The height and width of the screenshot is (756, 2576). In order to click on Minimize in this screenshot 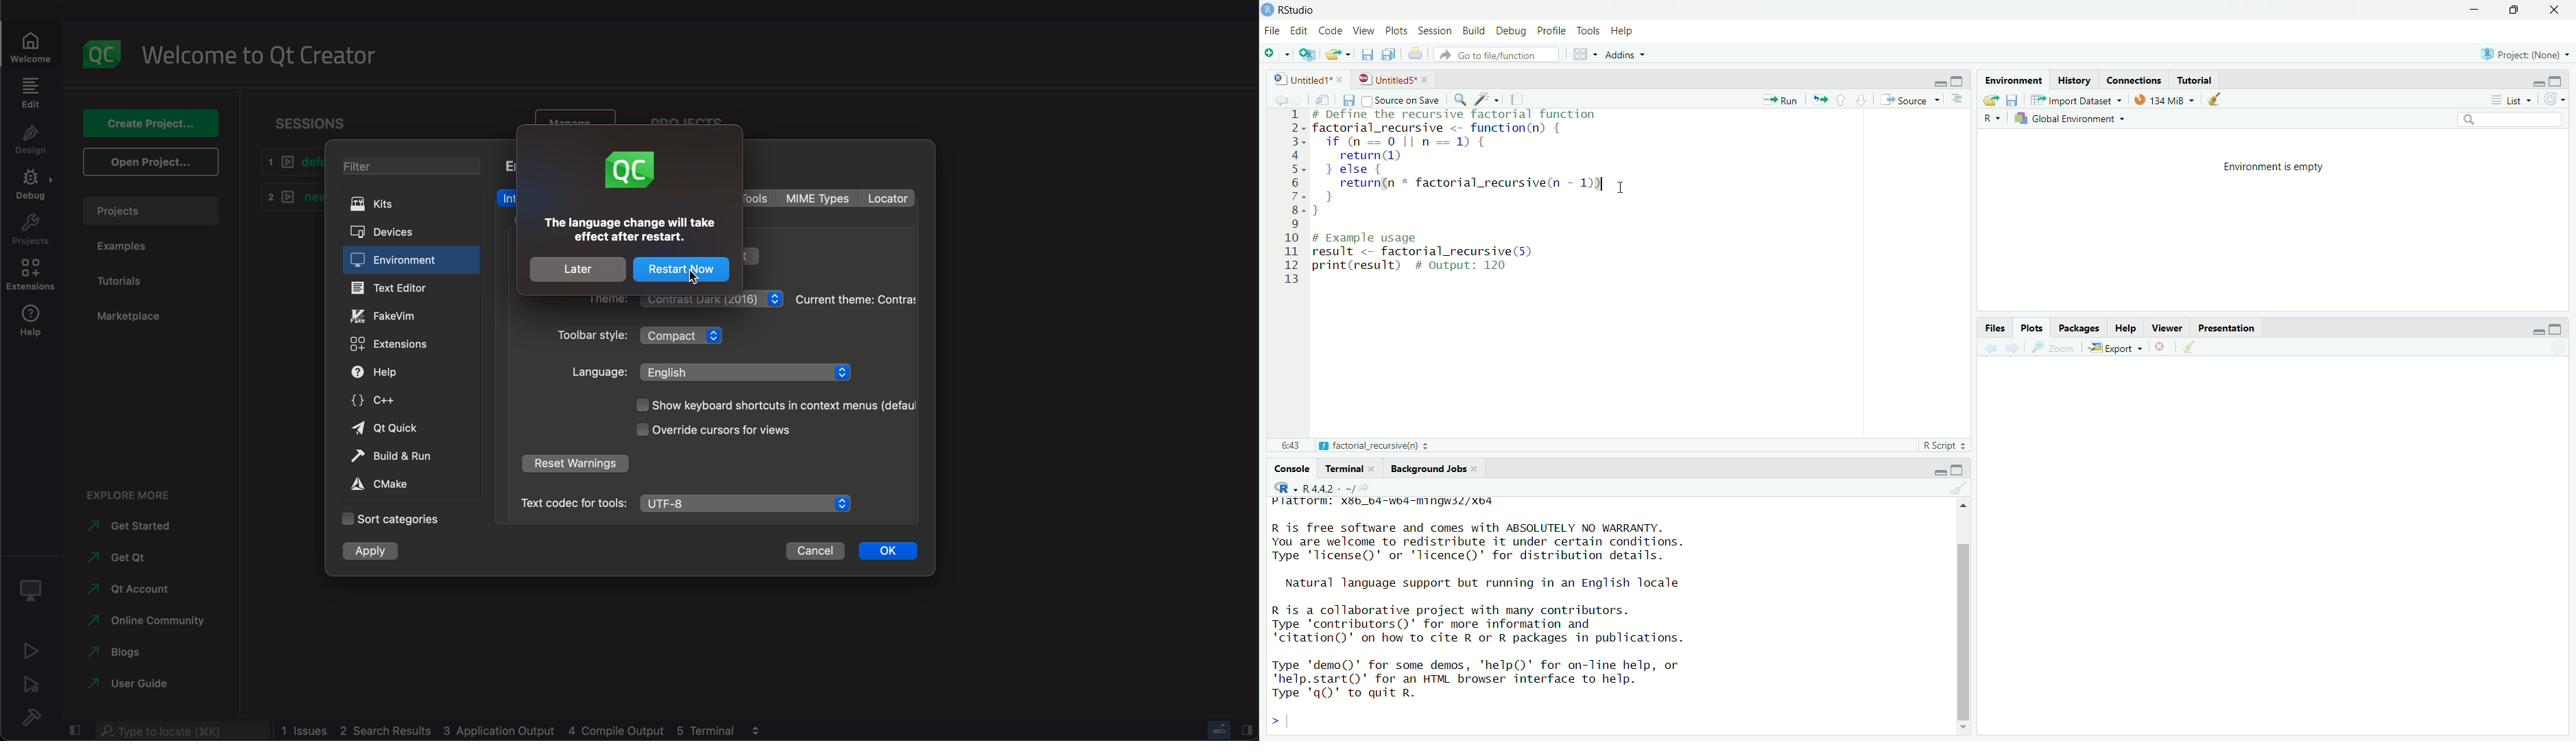, I will do `click(2537, 83)`.